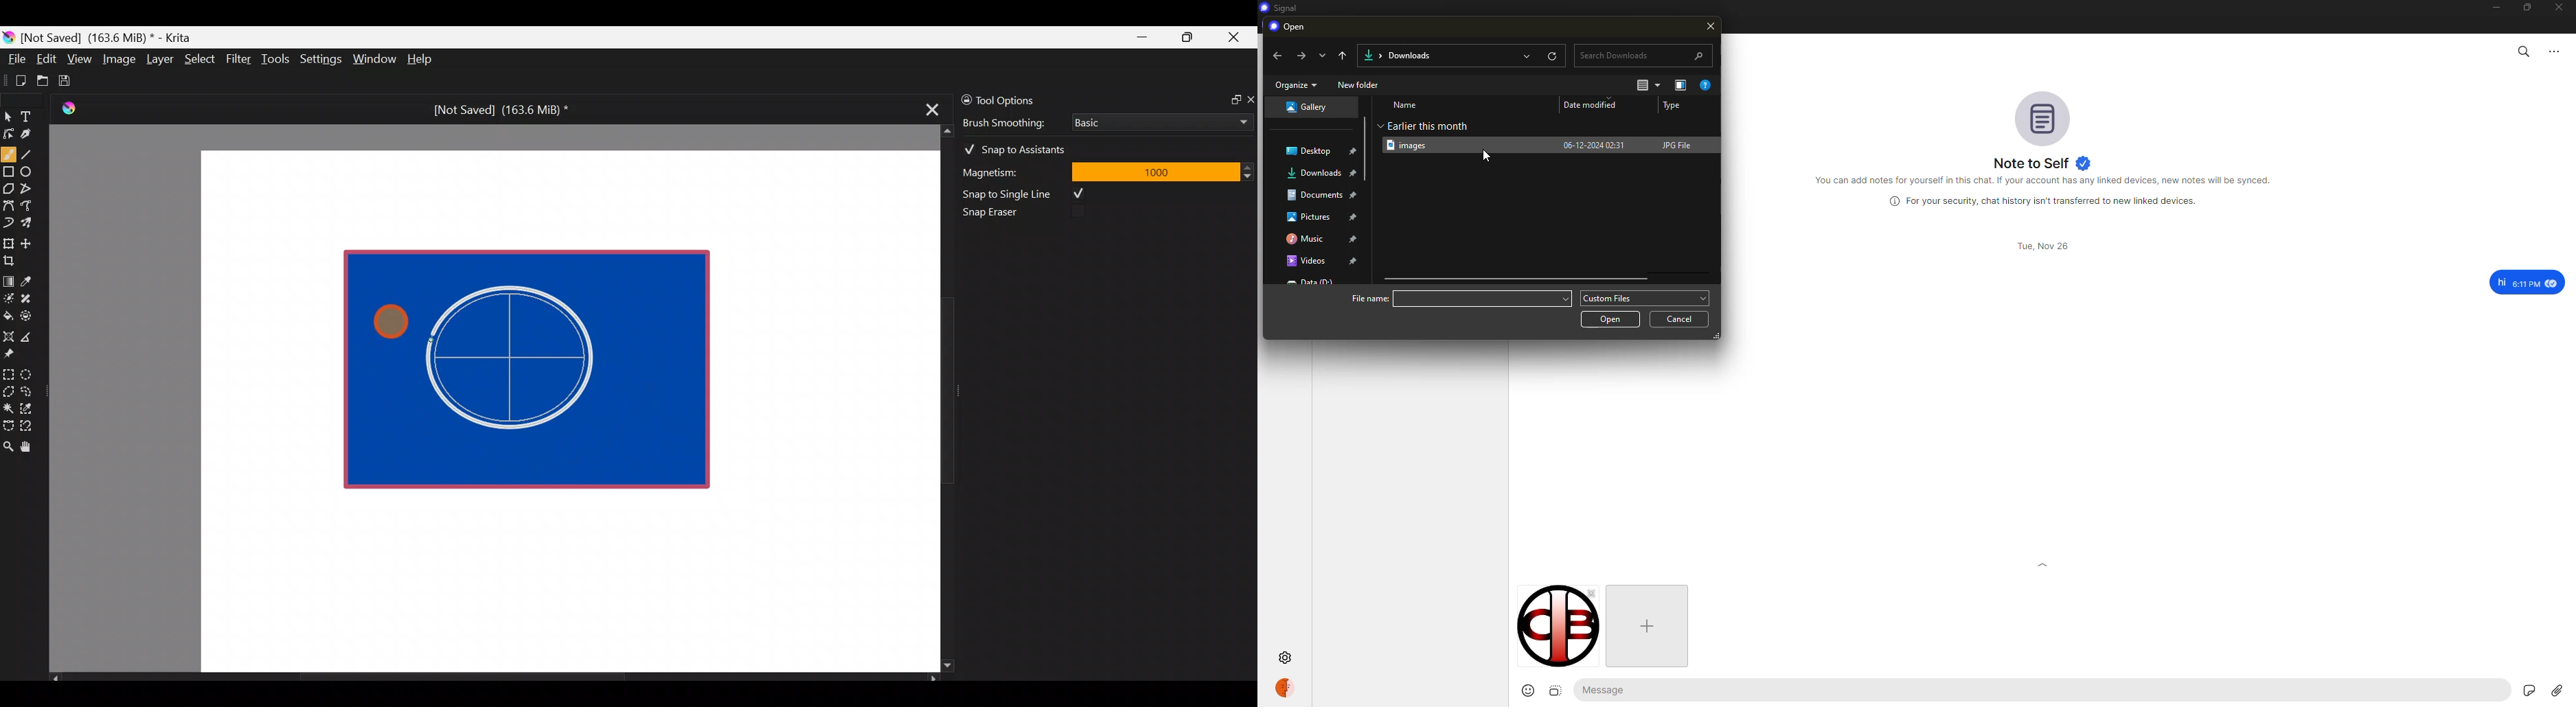  I want to click on Bezier curve selection tool, so click(8, 424).